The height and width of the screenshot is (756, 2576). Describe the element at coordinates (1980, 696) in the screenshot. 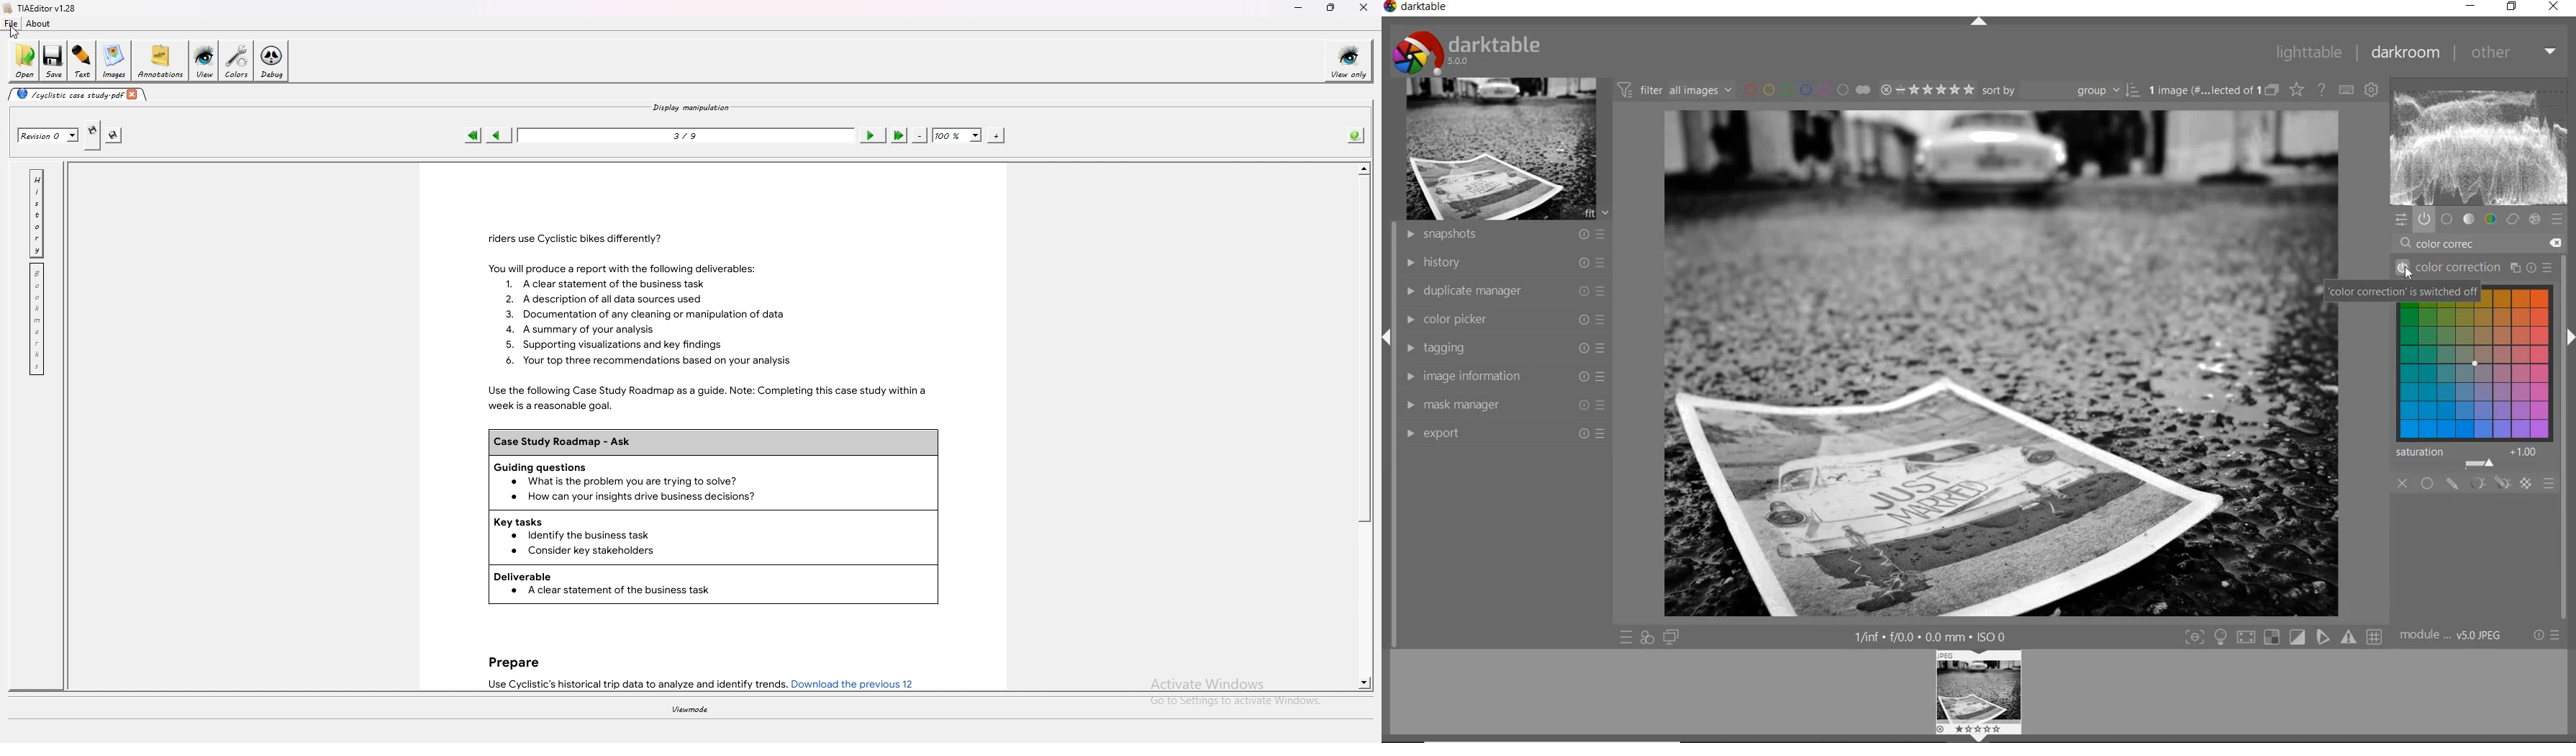

I see `image previe` at that location.